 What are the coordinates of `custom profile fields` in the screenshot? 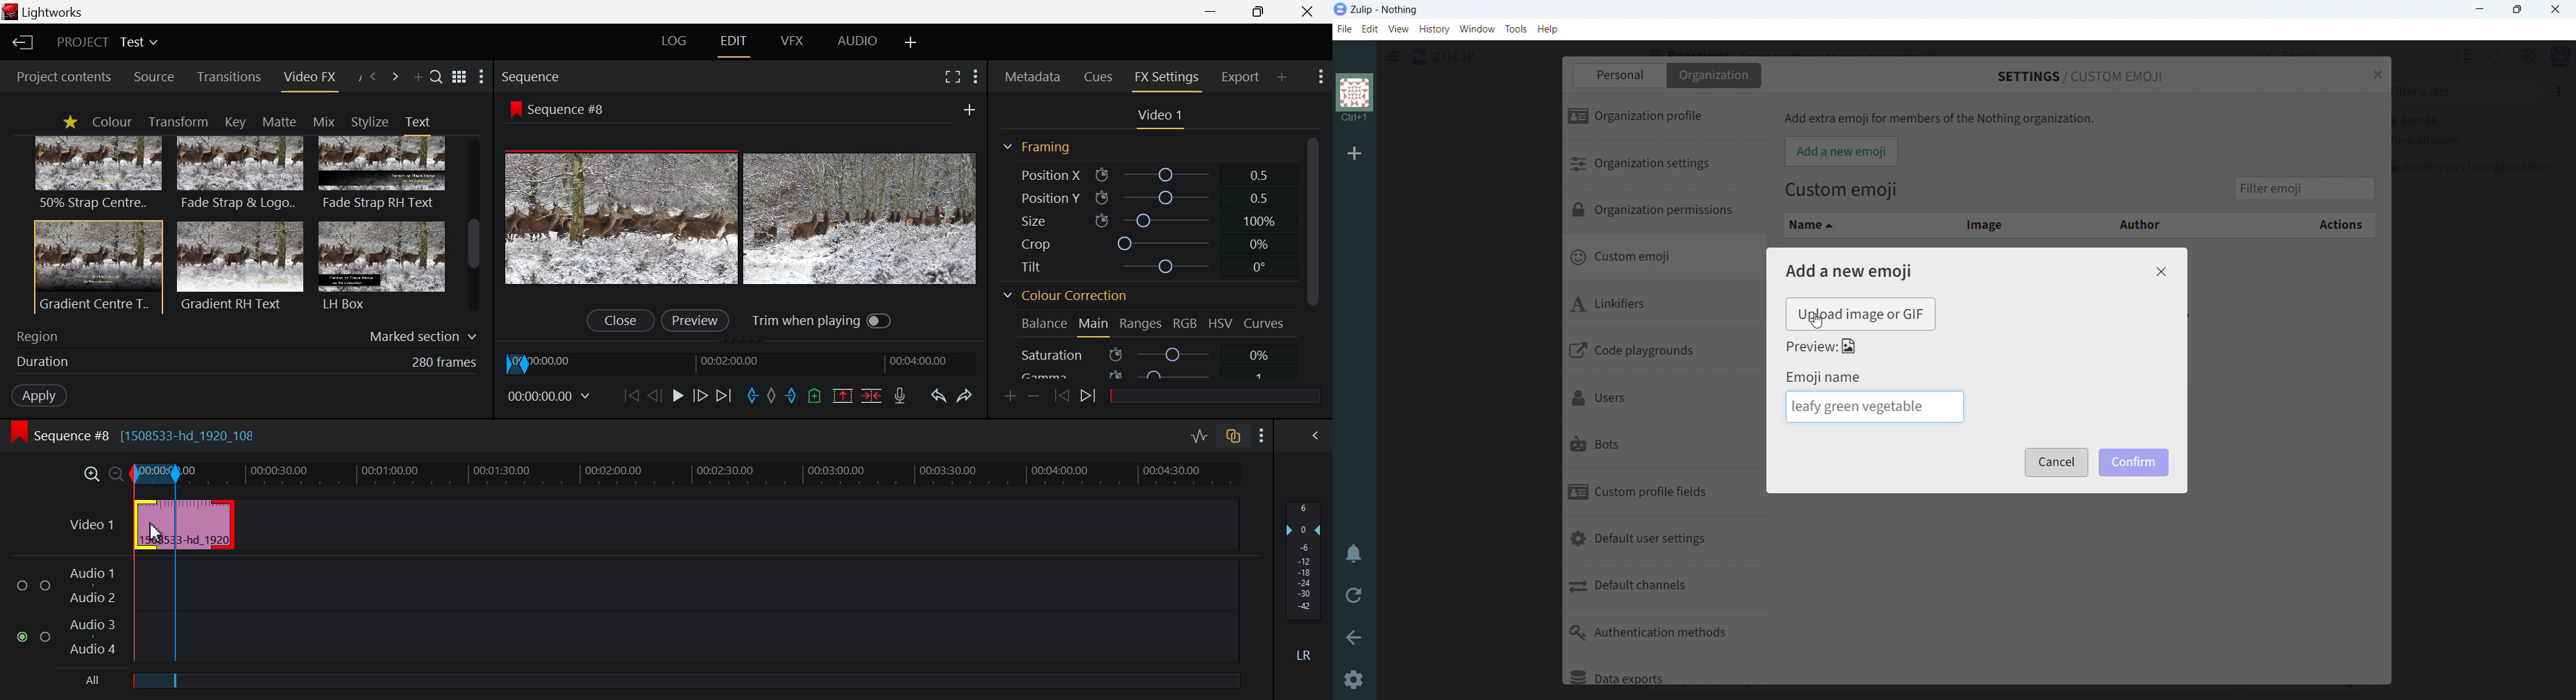 It's located at (1664, 493).